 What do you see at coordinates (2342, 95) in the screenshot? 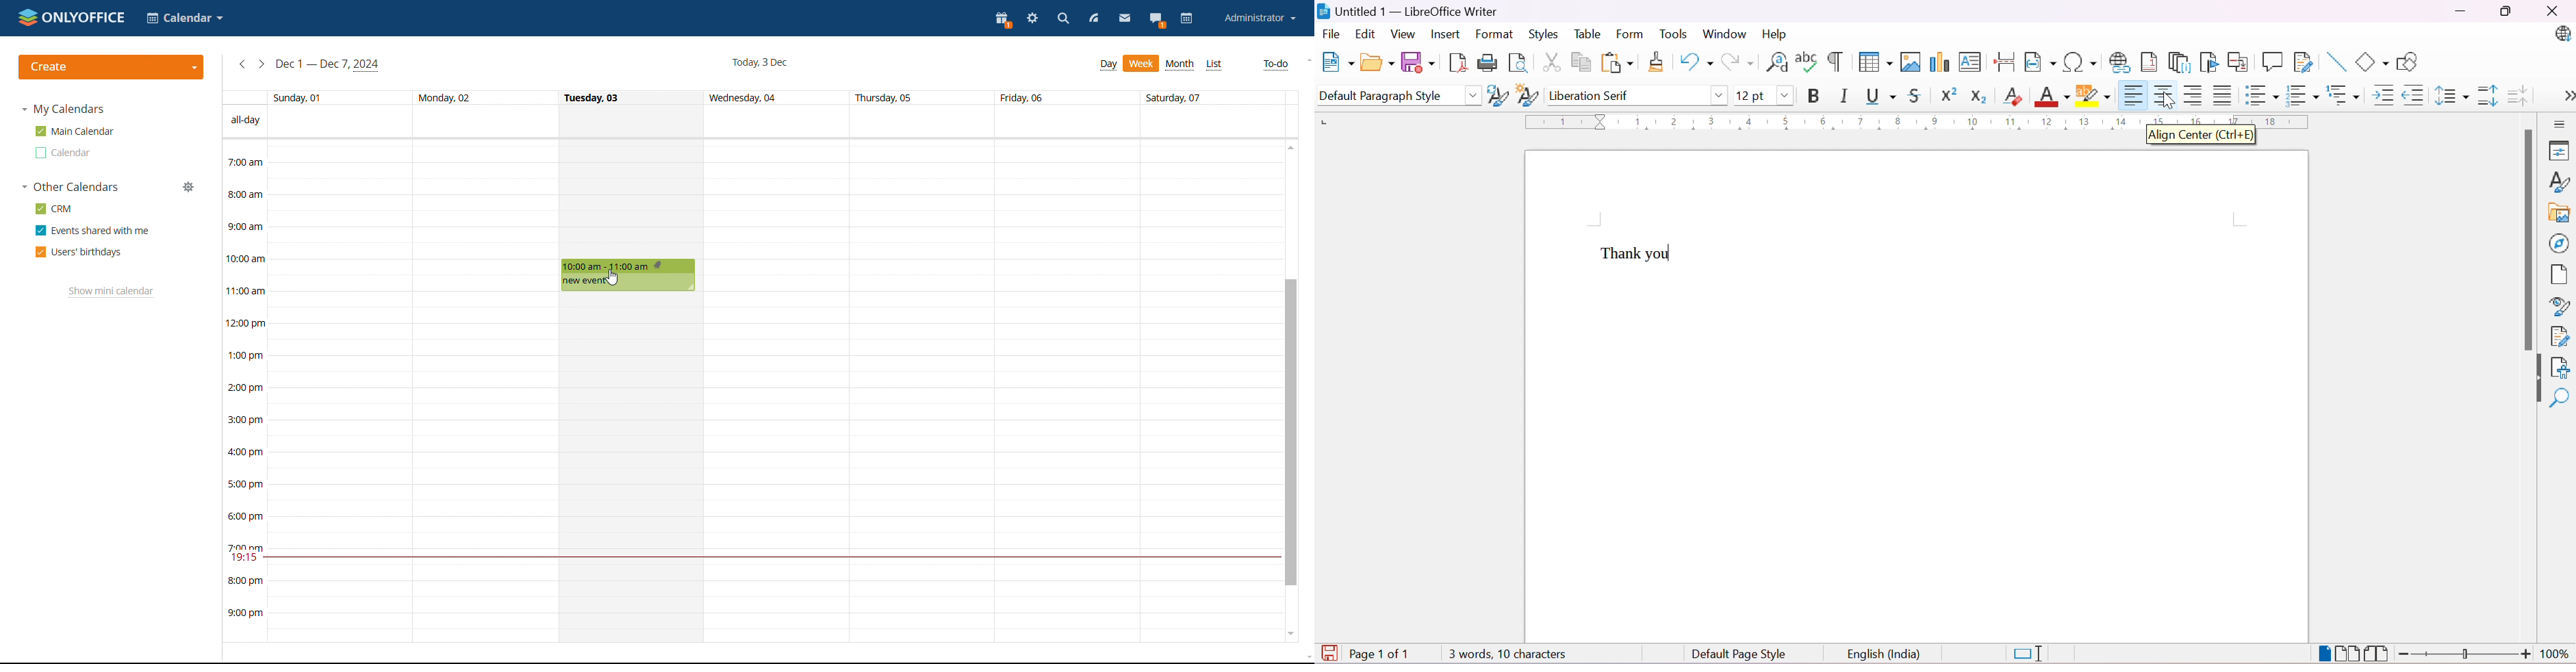
I see `Select Outline Format` at bounding box center [2342, 95].